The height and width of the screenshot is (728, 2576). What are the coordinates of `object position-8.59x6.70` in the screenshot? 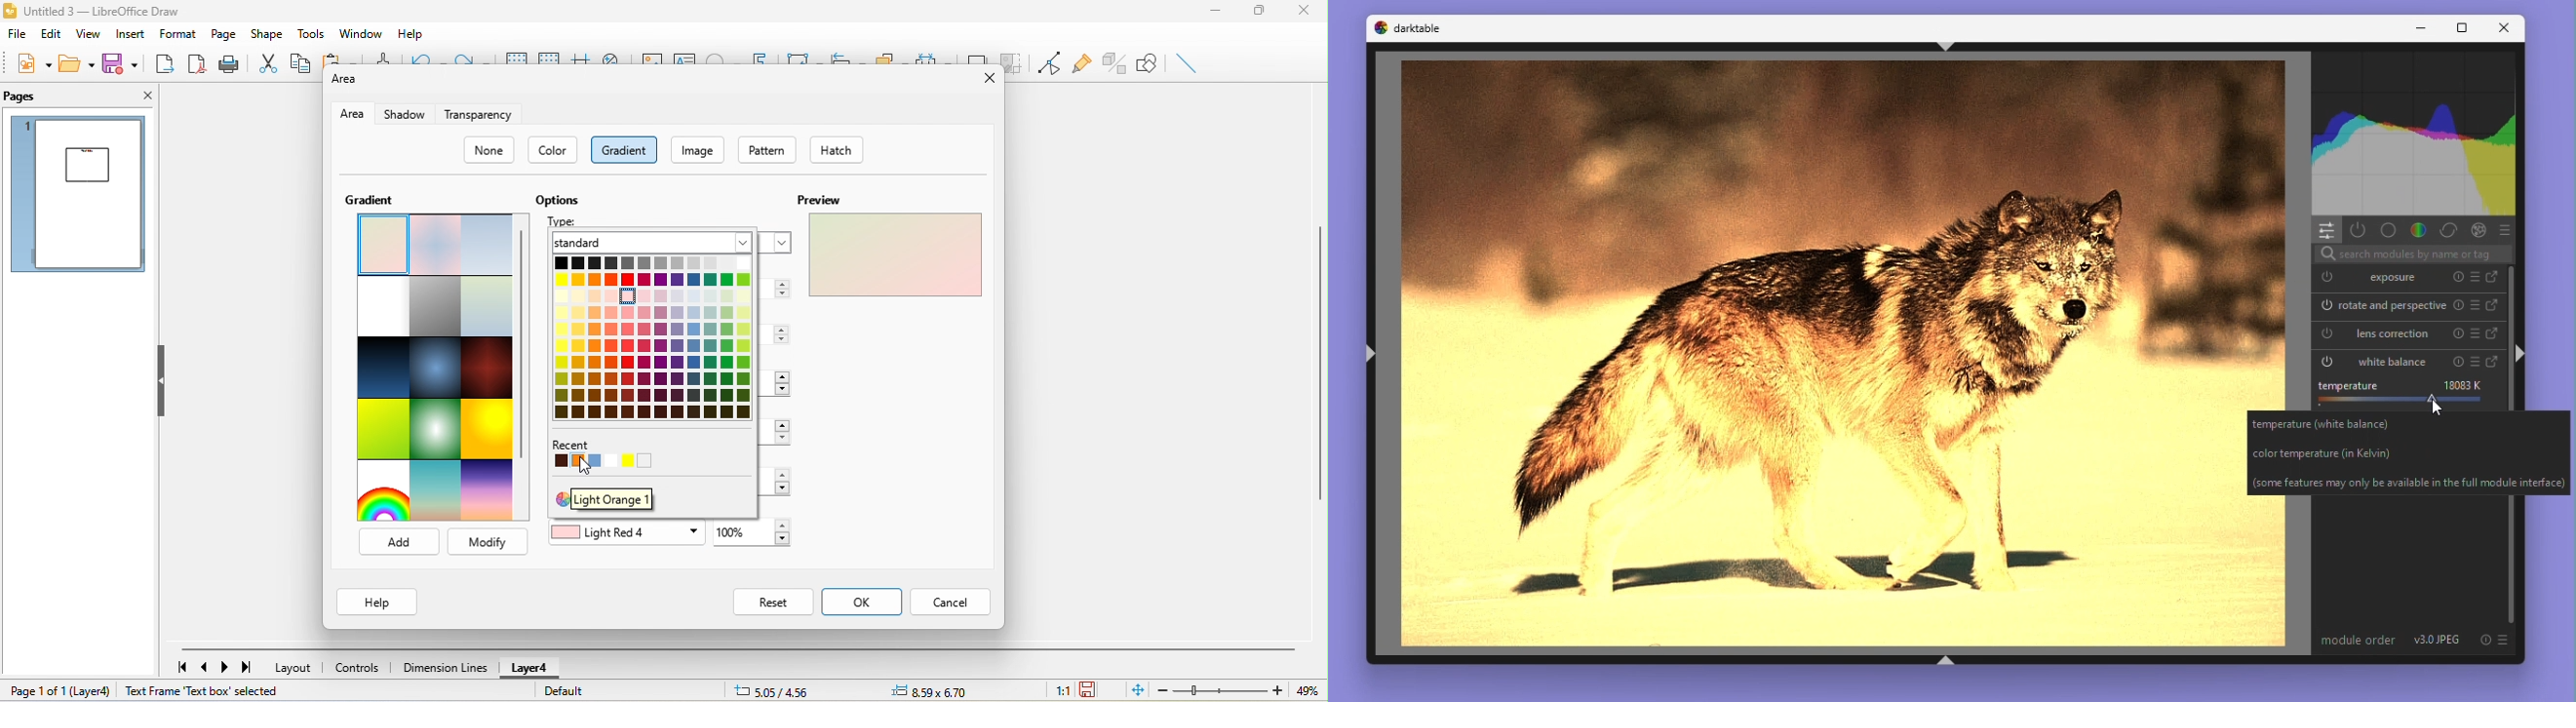 It's located at (934, 692).